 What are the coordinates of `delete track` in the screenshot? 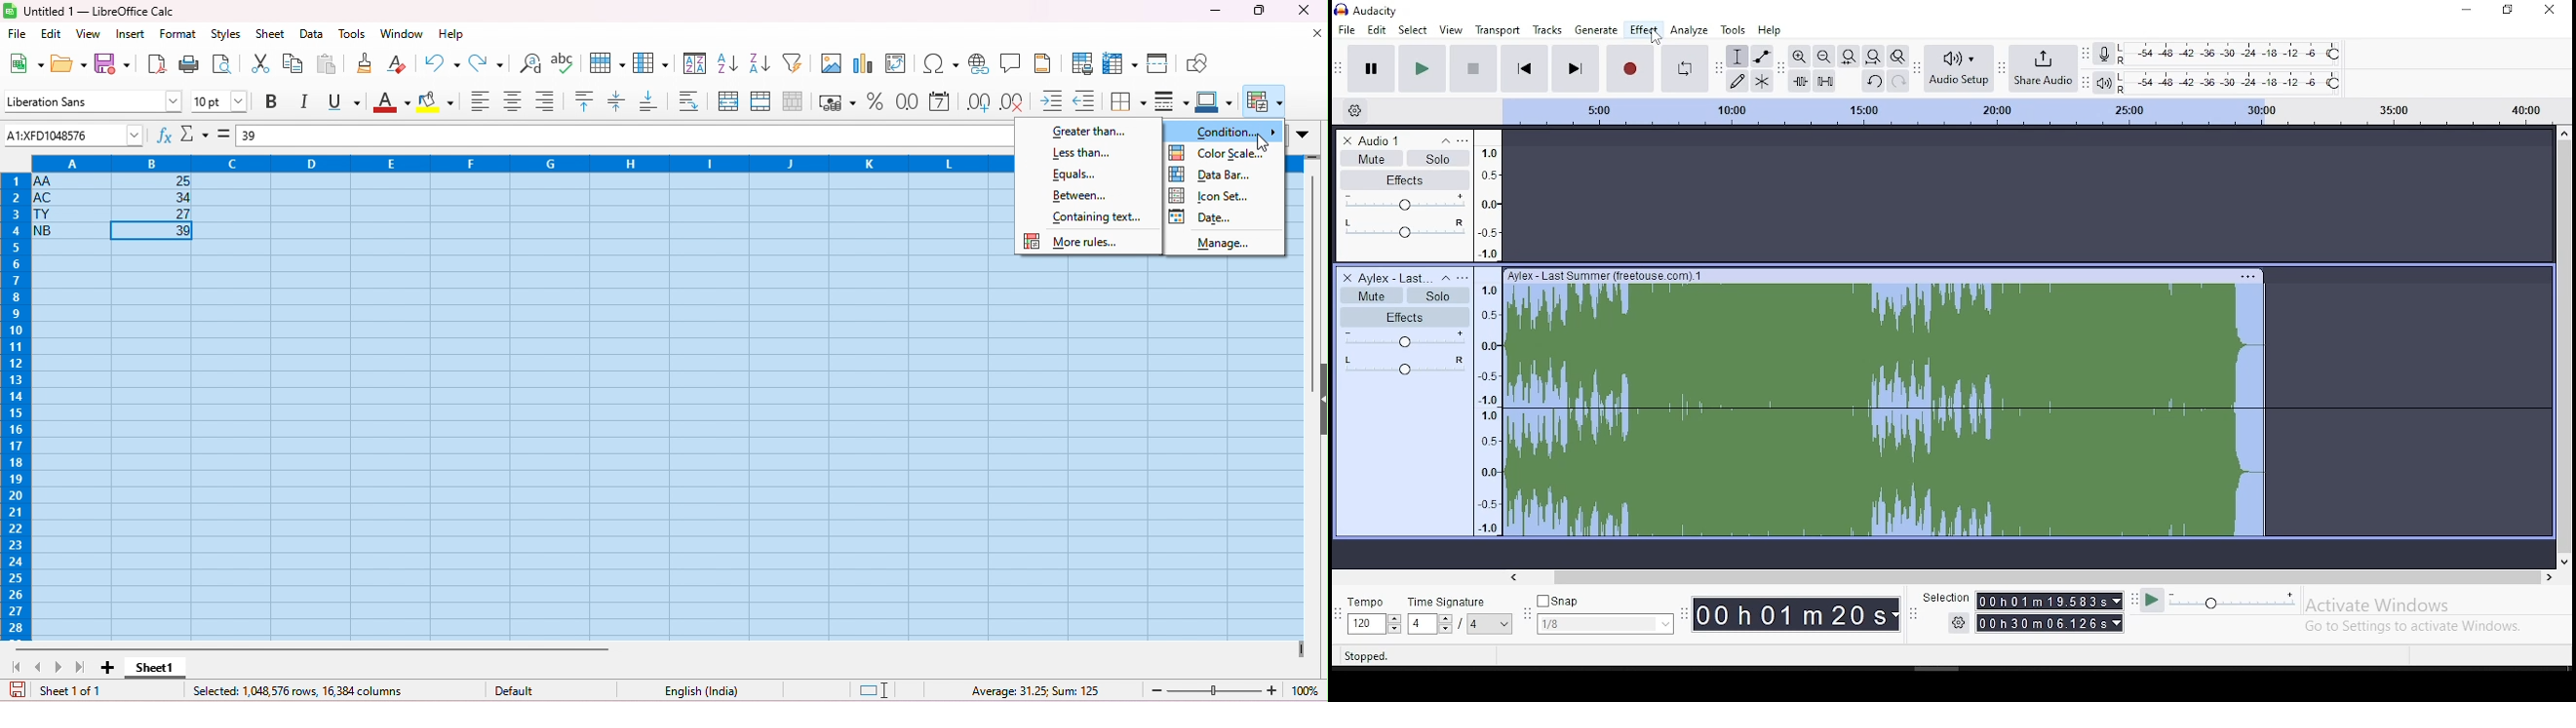 It's located at (1344, 277).